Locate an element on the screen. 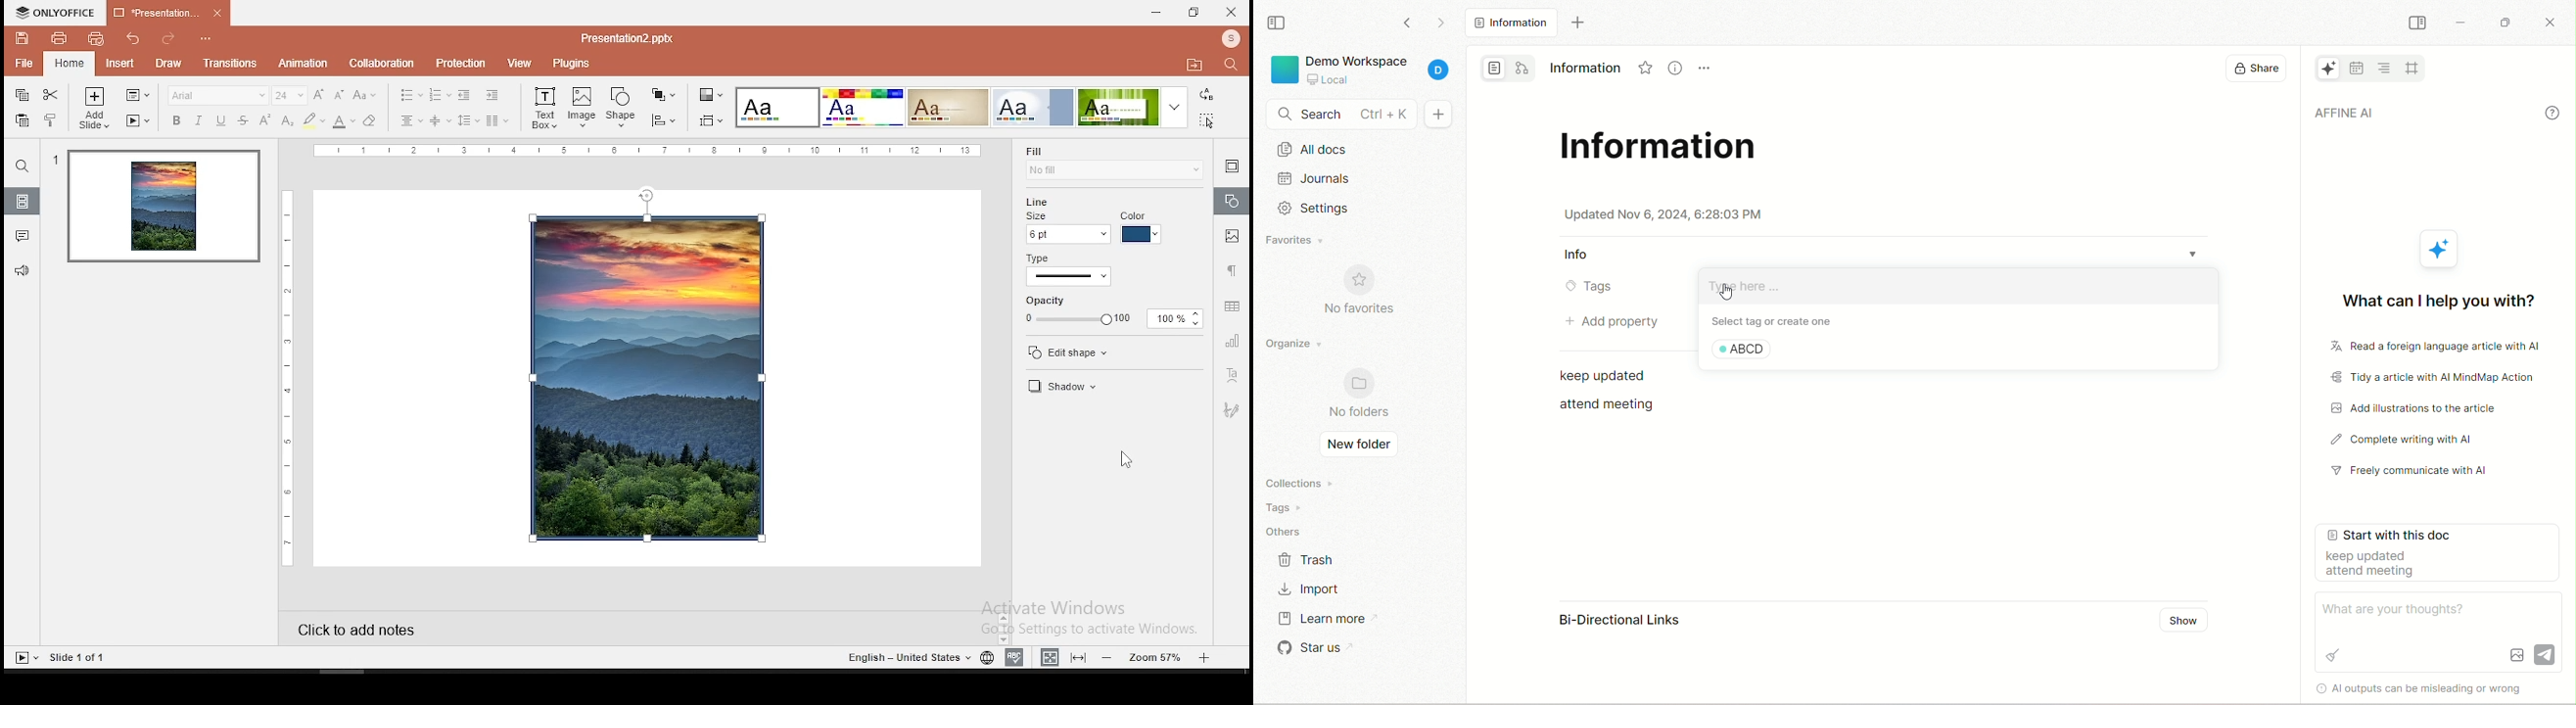  theme  is located at coordinates (777, 107).